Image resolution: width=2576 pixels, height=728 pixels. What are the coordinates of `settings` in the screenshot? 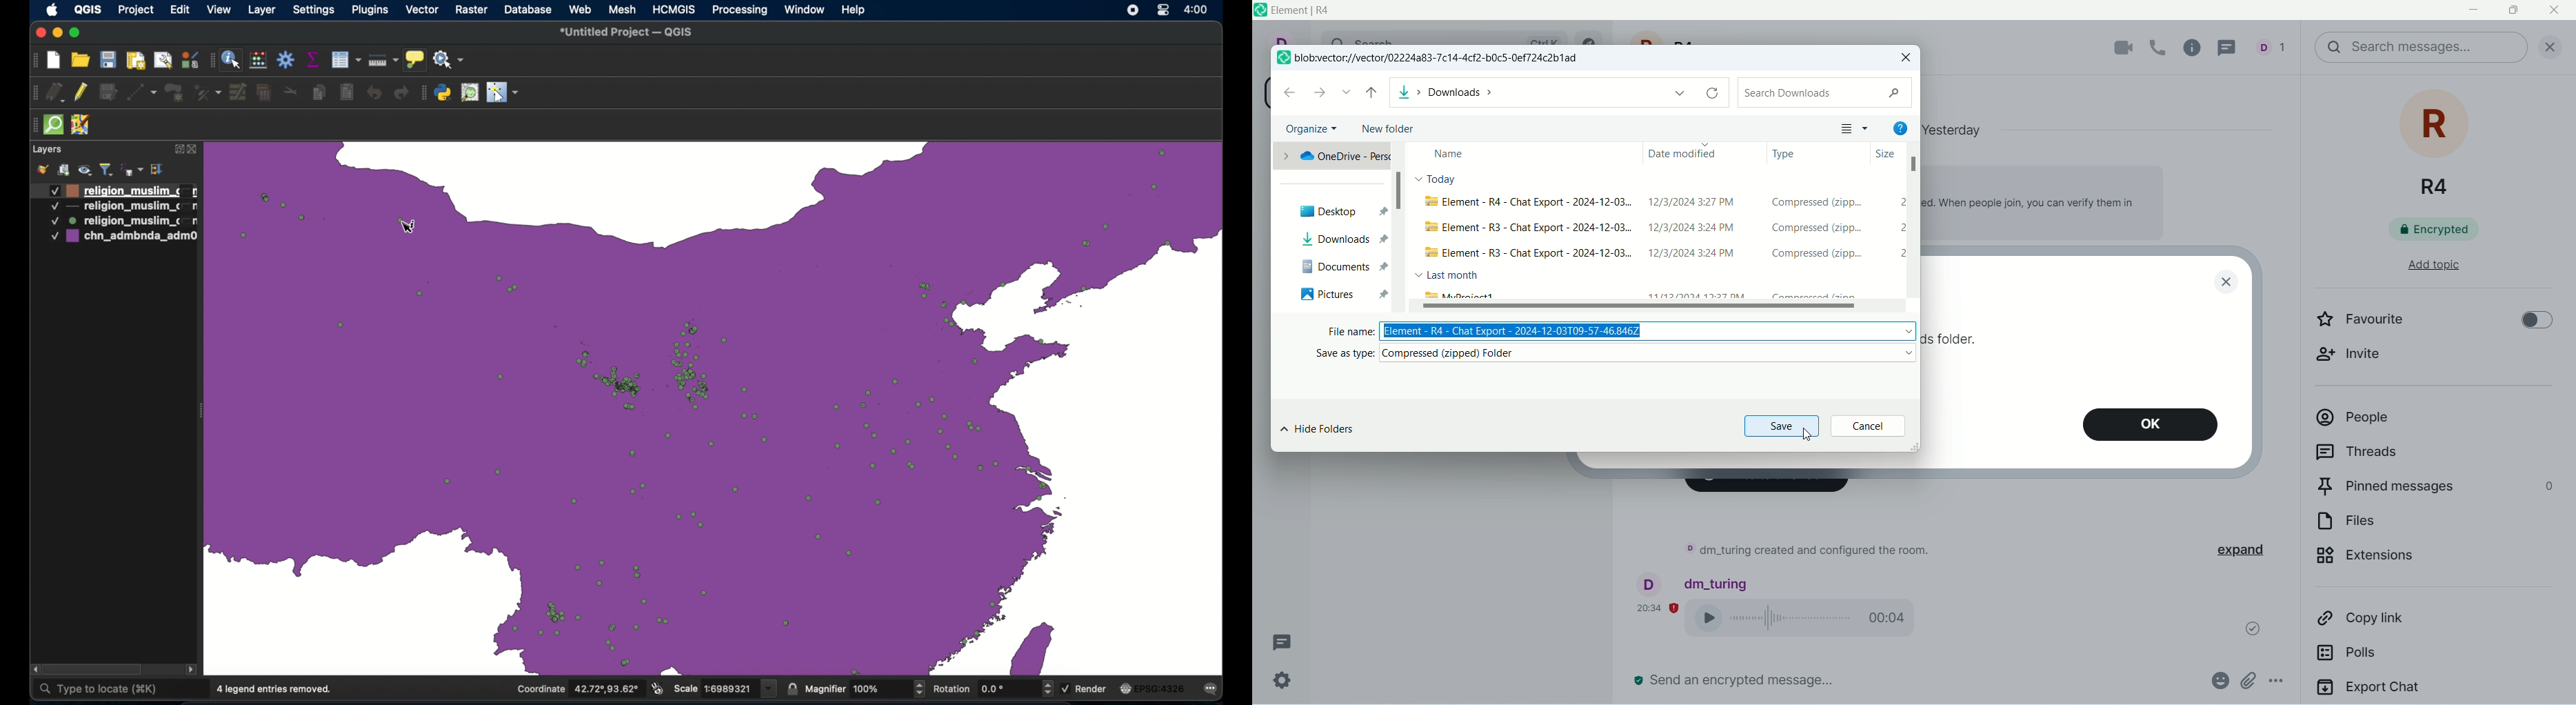 It's located at (1280, 681).